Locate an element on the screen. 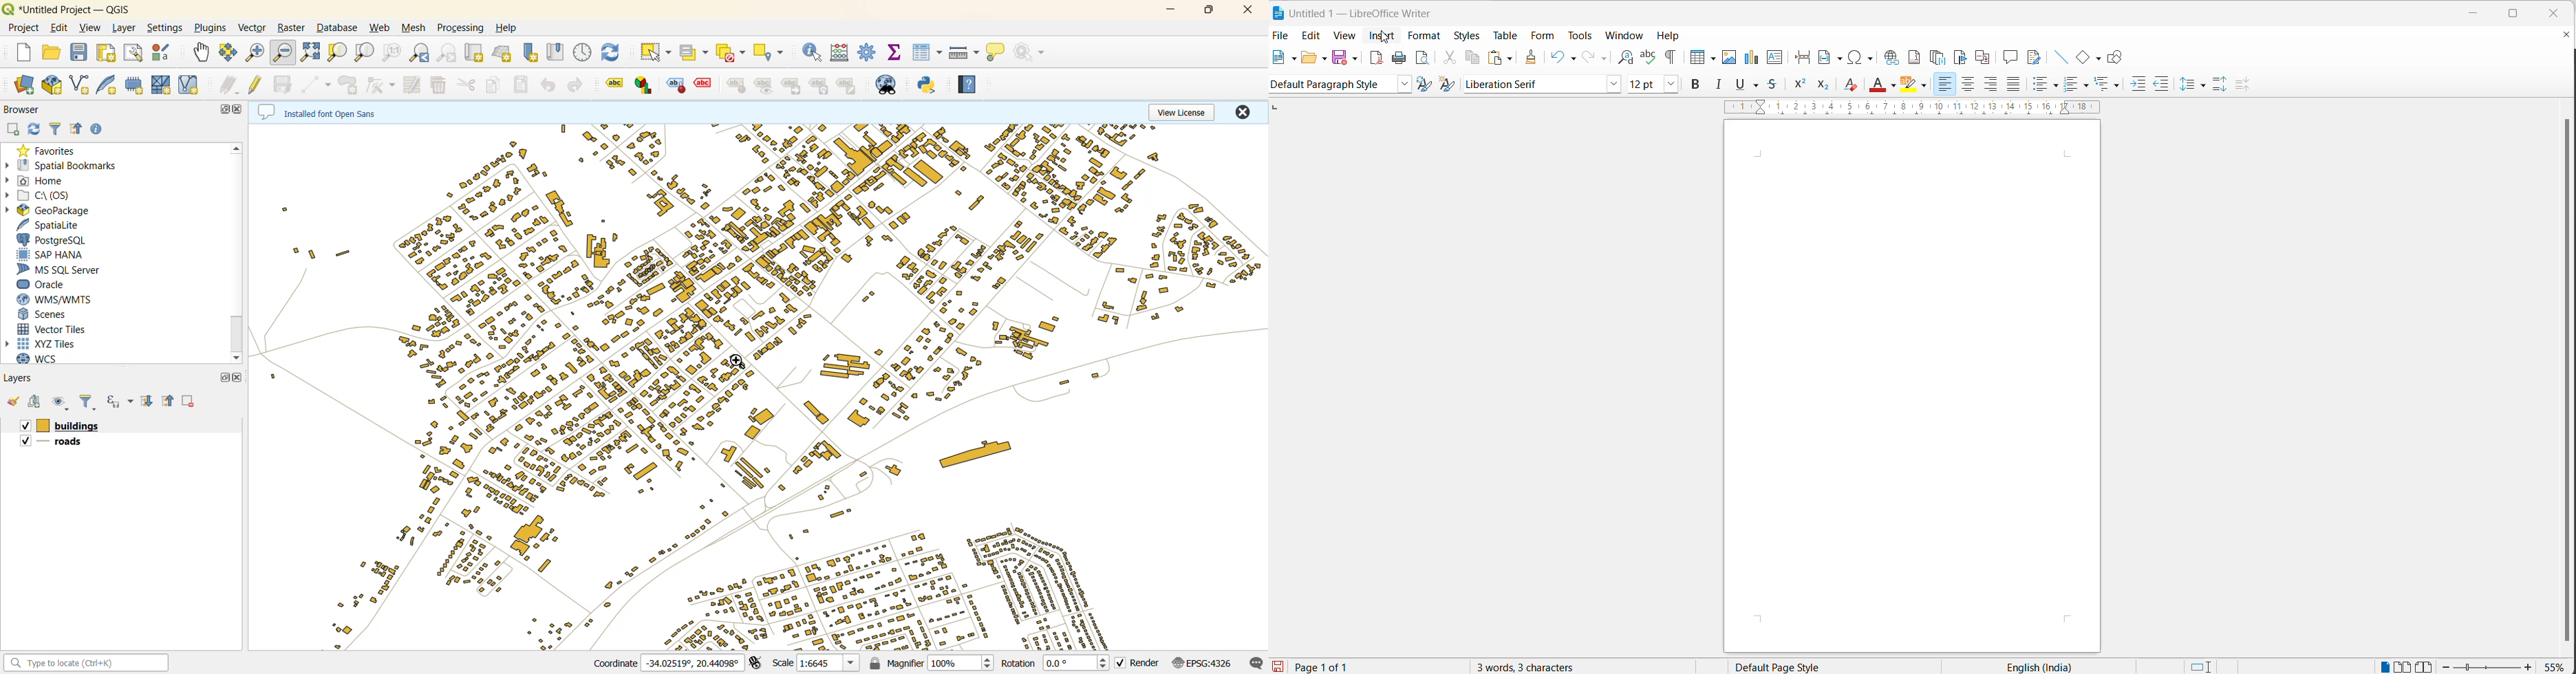 Image resolution: width=2576 pixels, height=700 pixels. spellings is located at coordinates (1650, 58).